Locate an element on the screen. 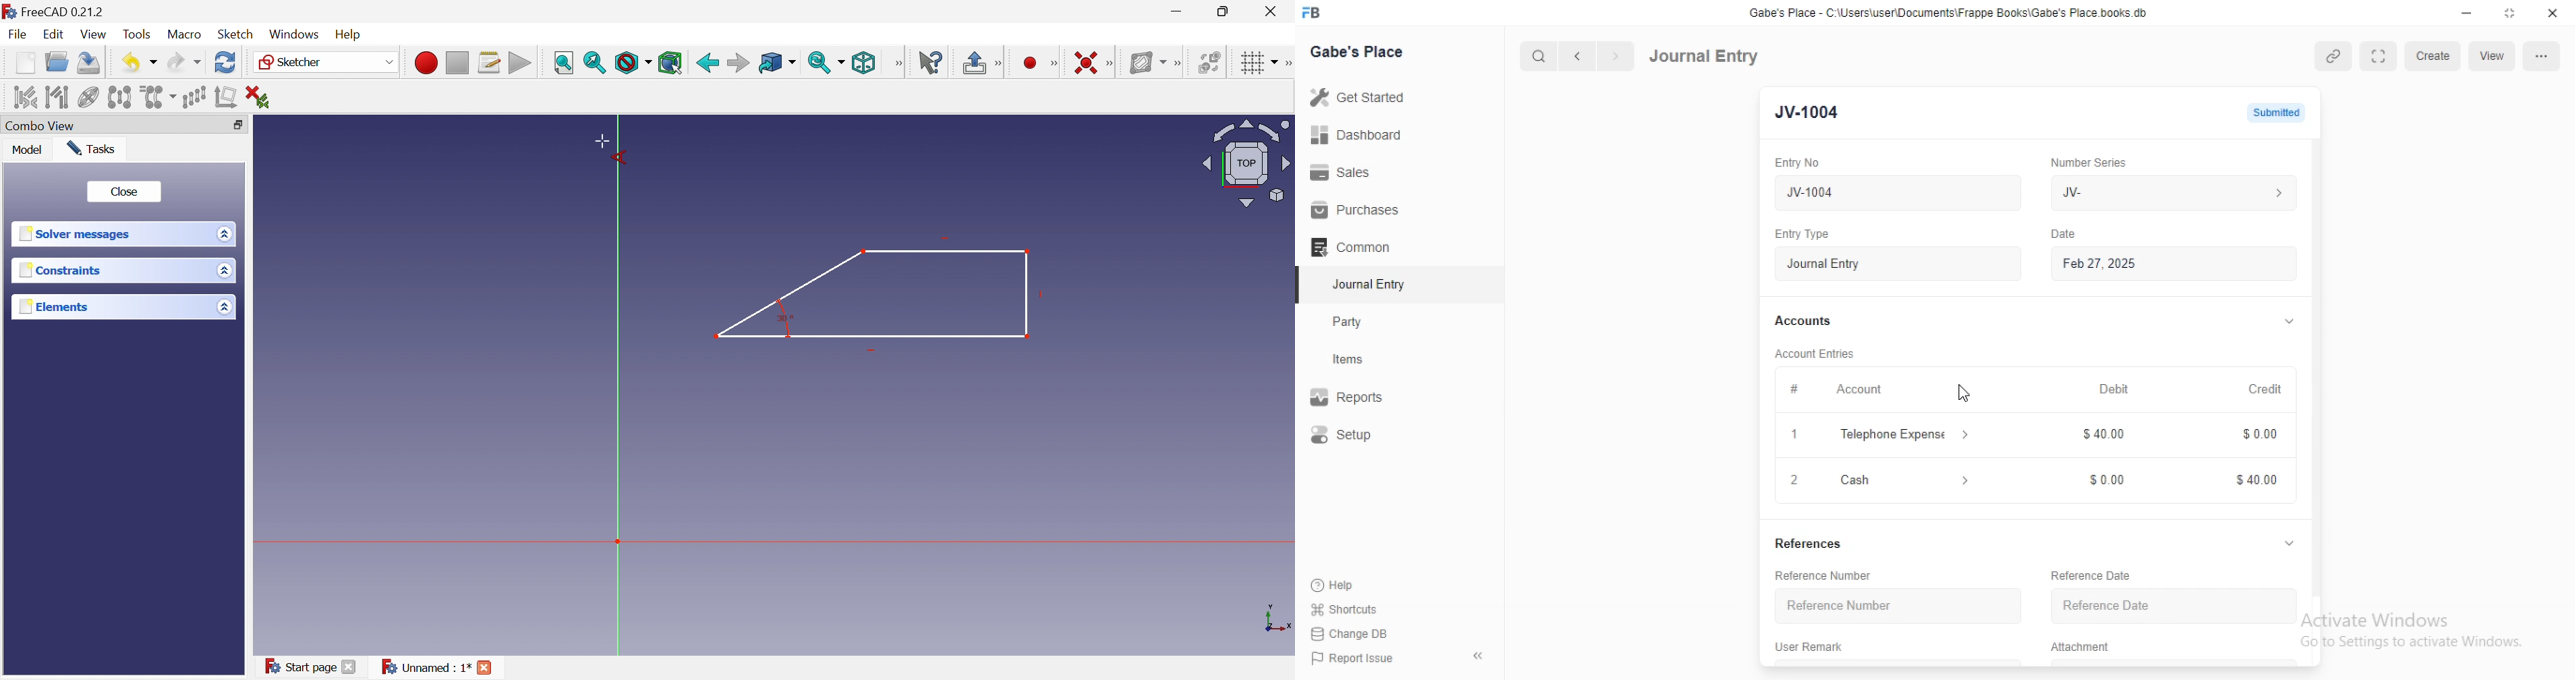 The width and height of the screenshot is (2576, 700). Purchases is located at coordinates (1351, 208).